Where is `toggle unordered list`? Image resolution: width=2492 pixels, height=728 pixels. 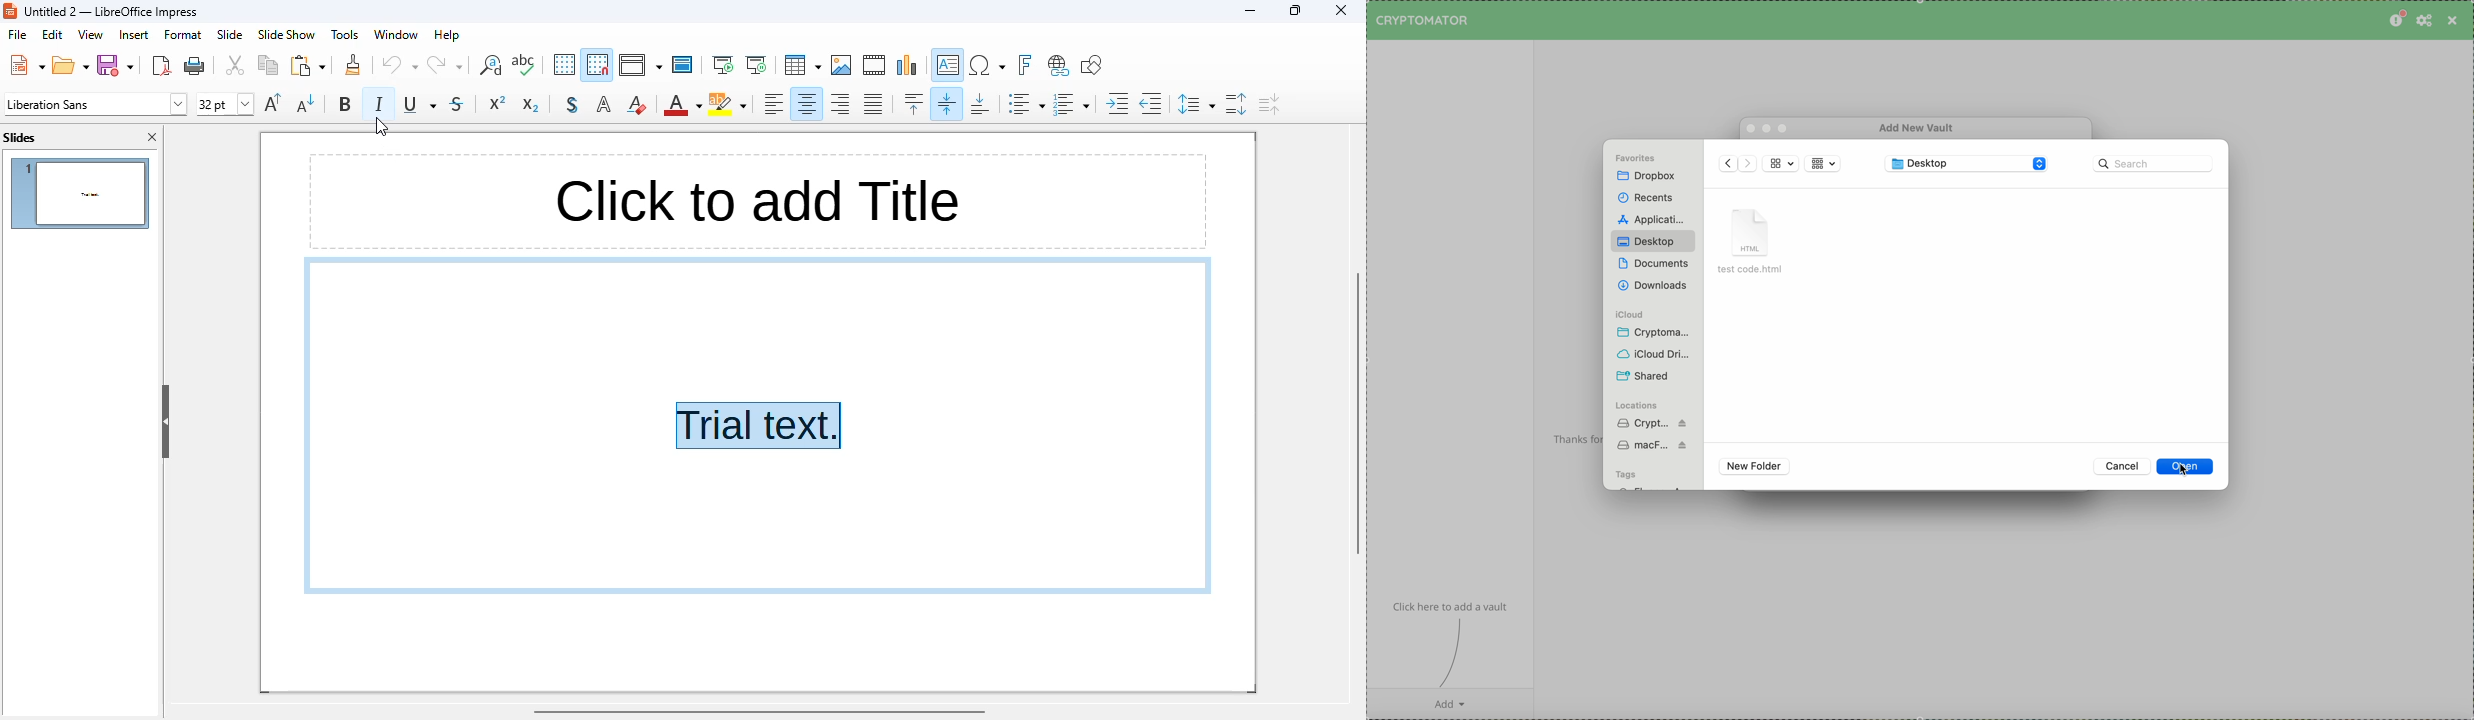 toggle unordered list is located at coordinates (1025, 103).